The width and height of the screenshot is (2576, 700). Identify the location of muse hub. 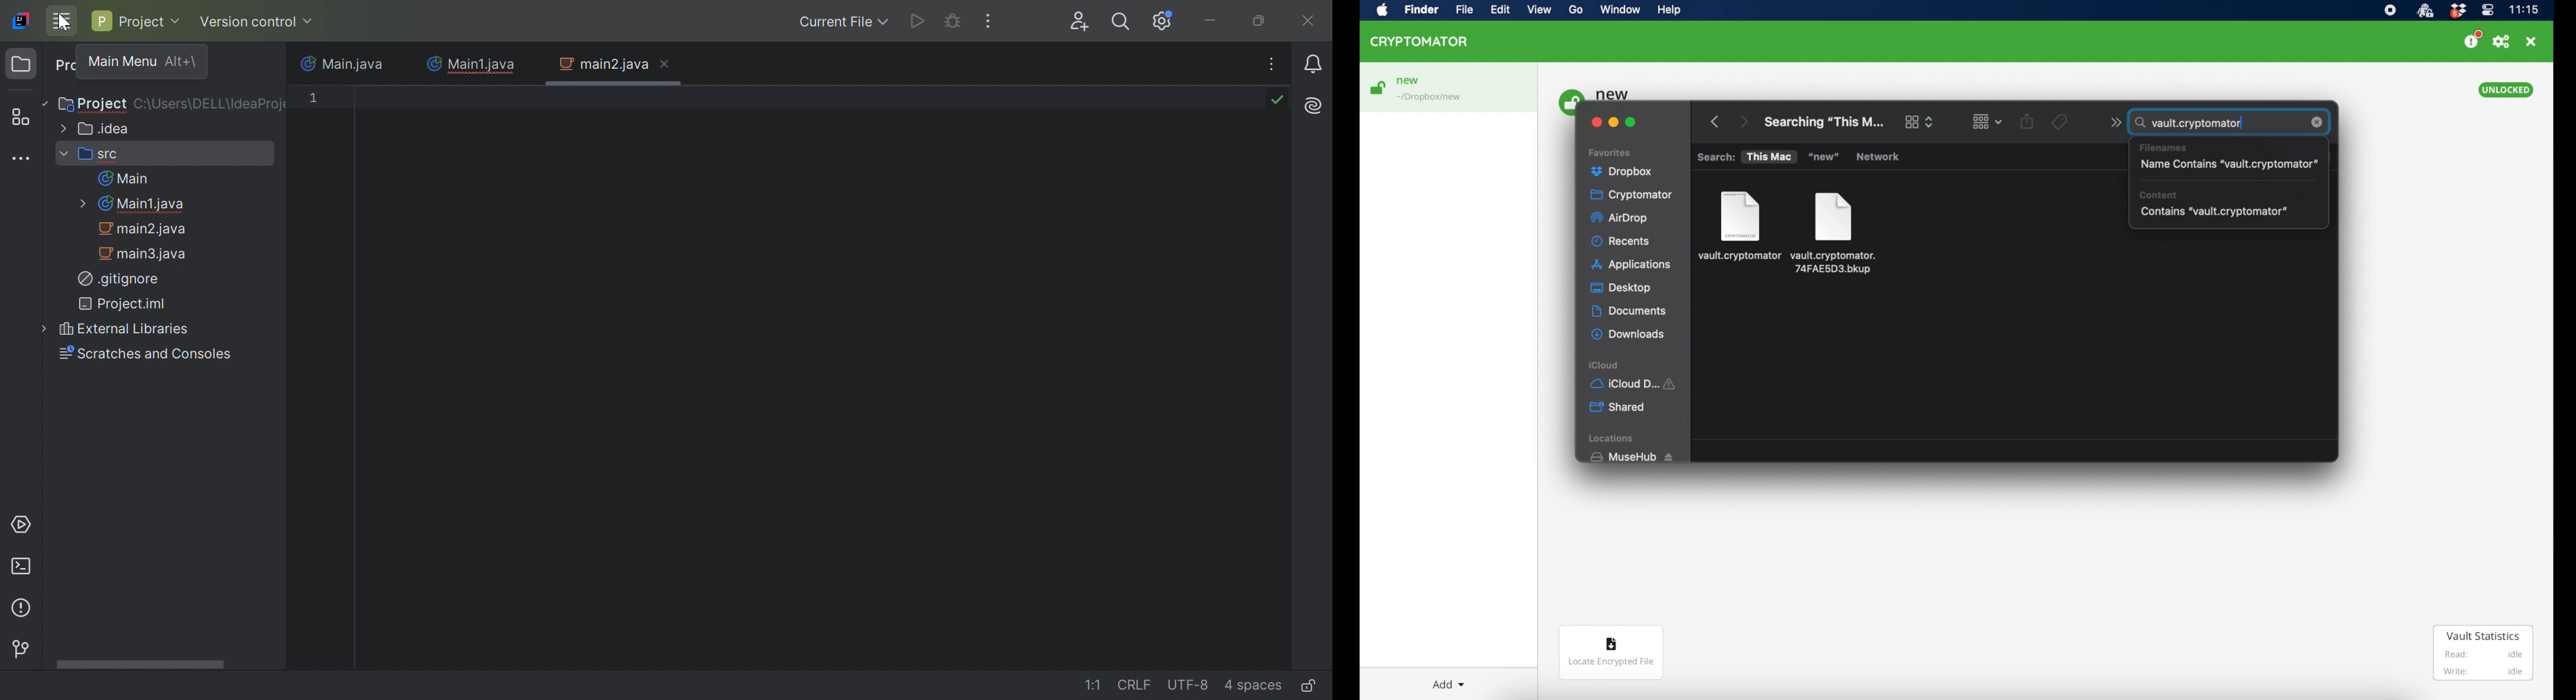
(1631, 457).